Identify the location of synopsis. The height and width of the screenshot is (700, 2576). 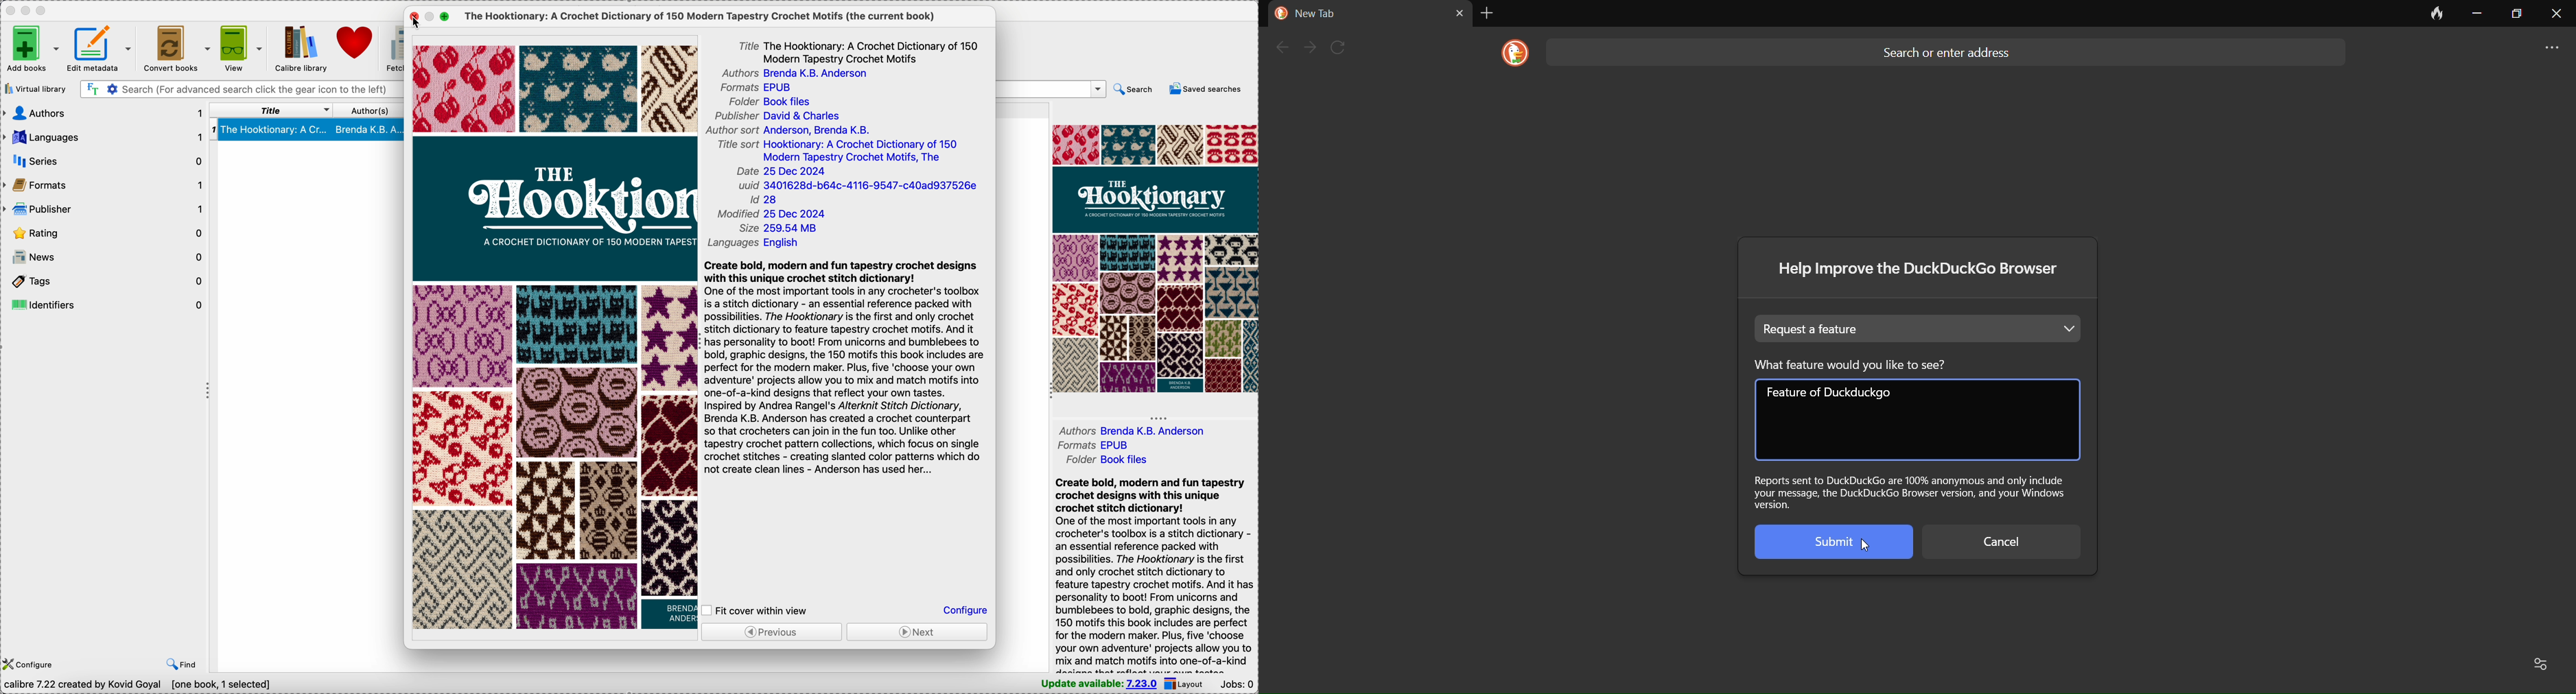
(1156, 575).